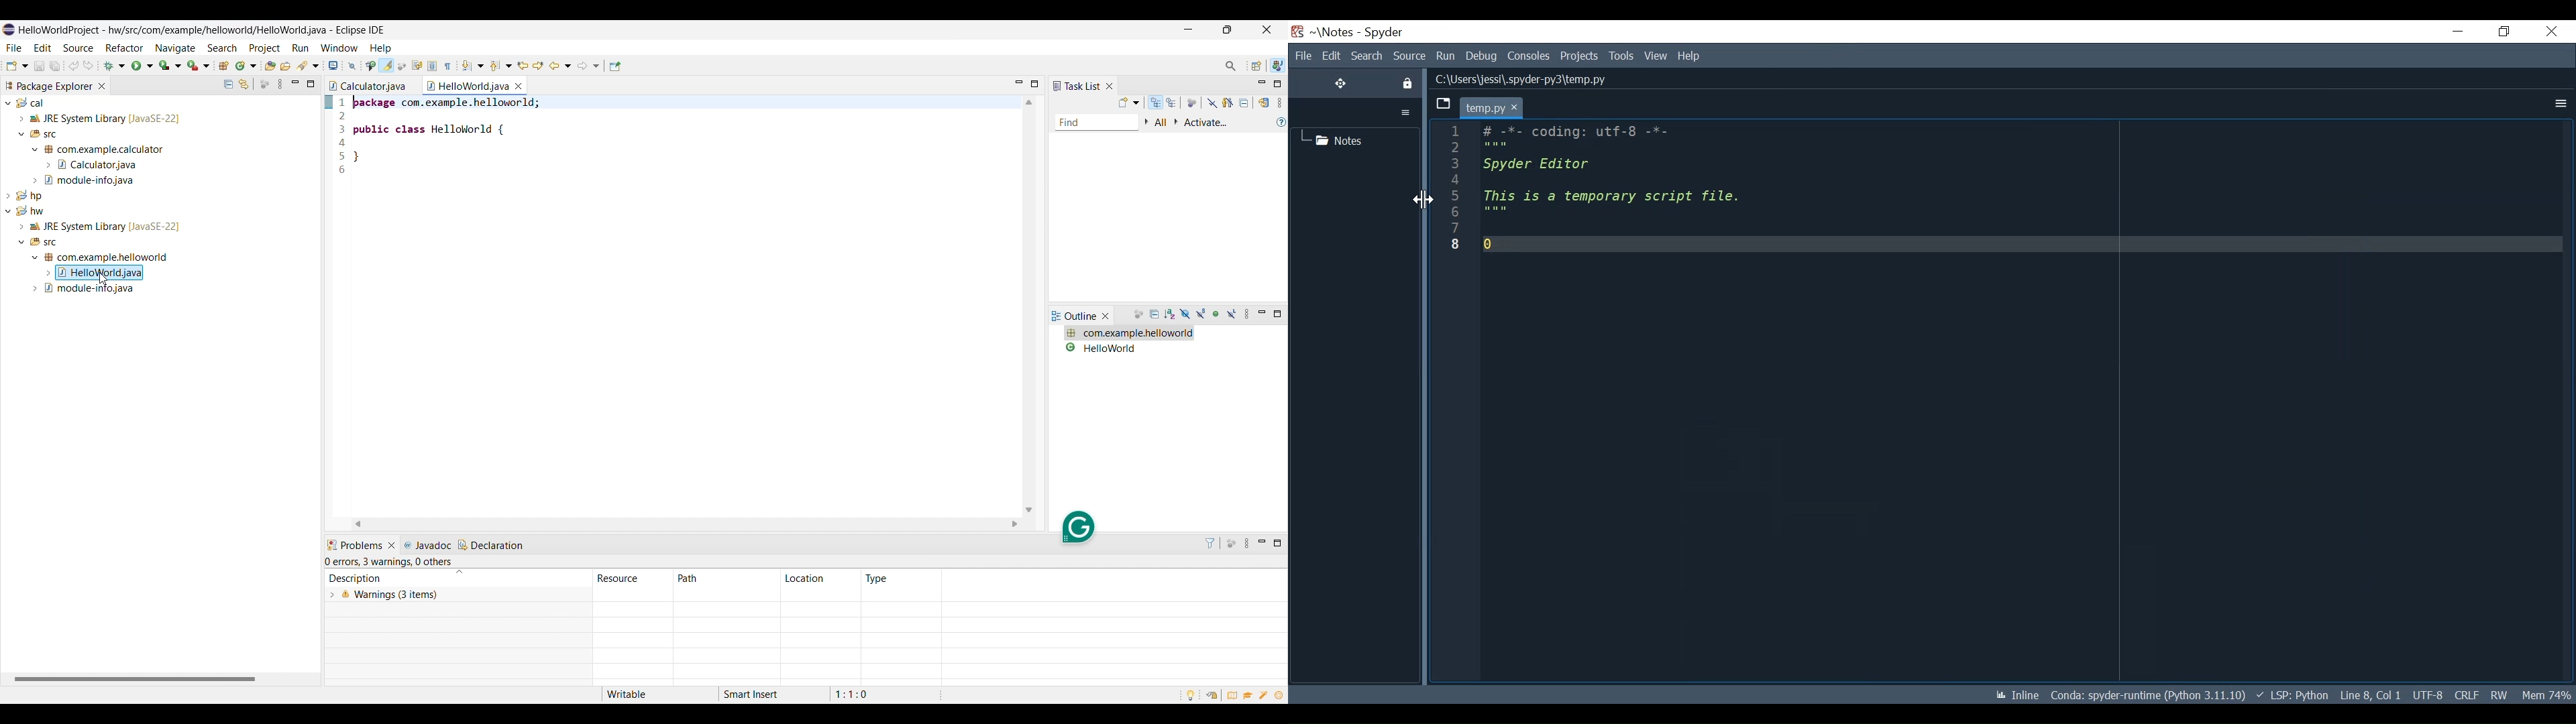  What do you see at coordinates (1423, 200) in the screenshot?
I see `Cursor` at bounding box center [1423, 200].